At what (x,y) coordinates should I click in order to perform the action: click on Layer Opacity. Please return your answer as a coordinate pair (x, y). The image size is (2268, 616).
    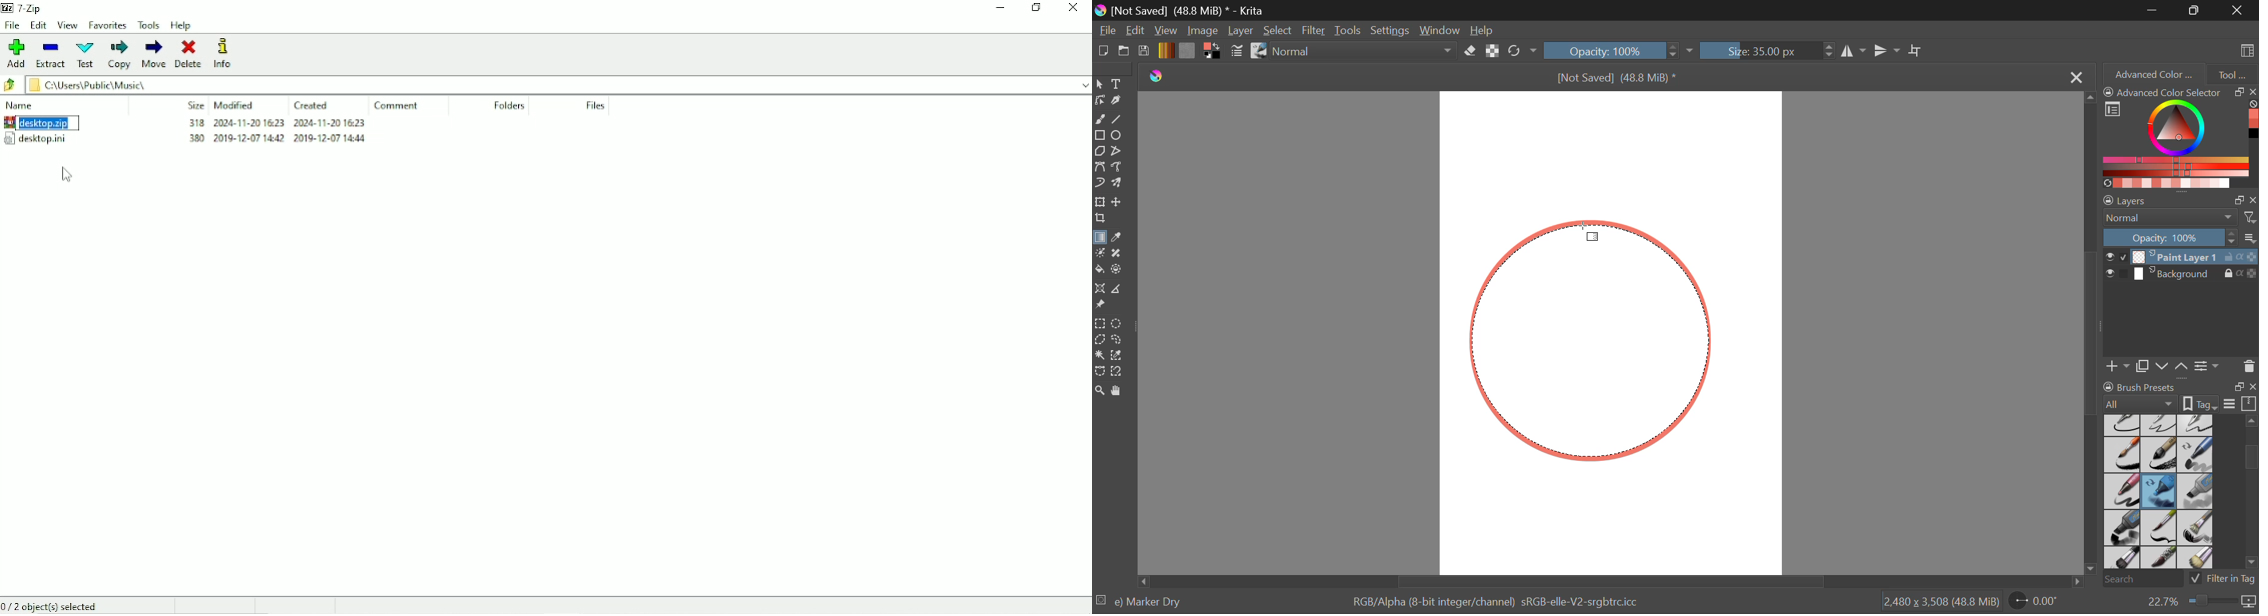
    Looking at the image, I should click on (2180, 237).